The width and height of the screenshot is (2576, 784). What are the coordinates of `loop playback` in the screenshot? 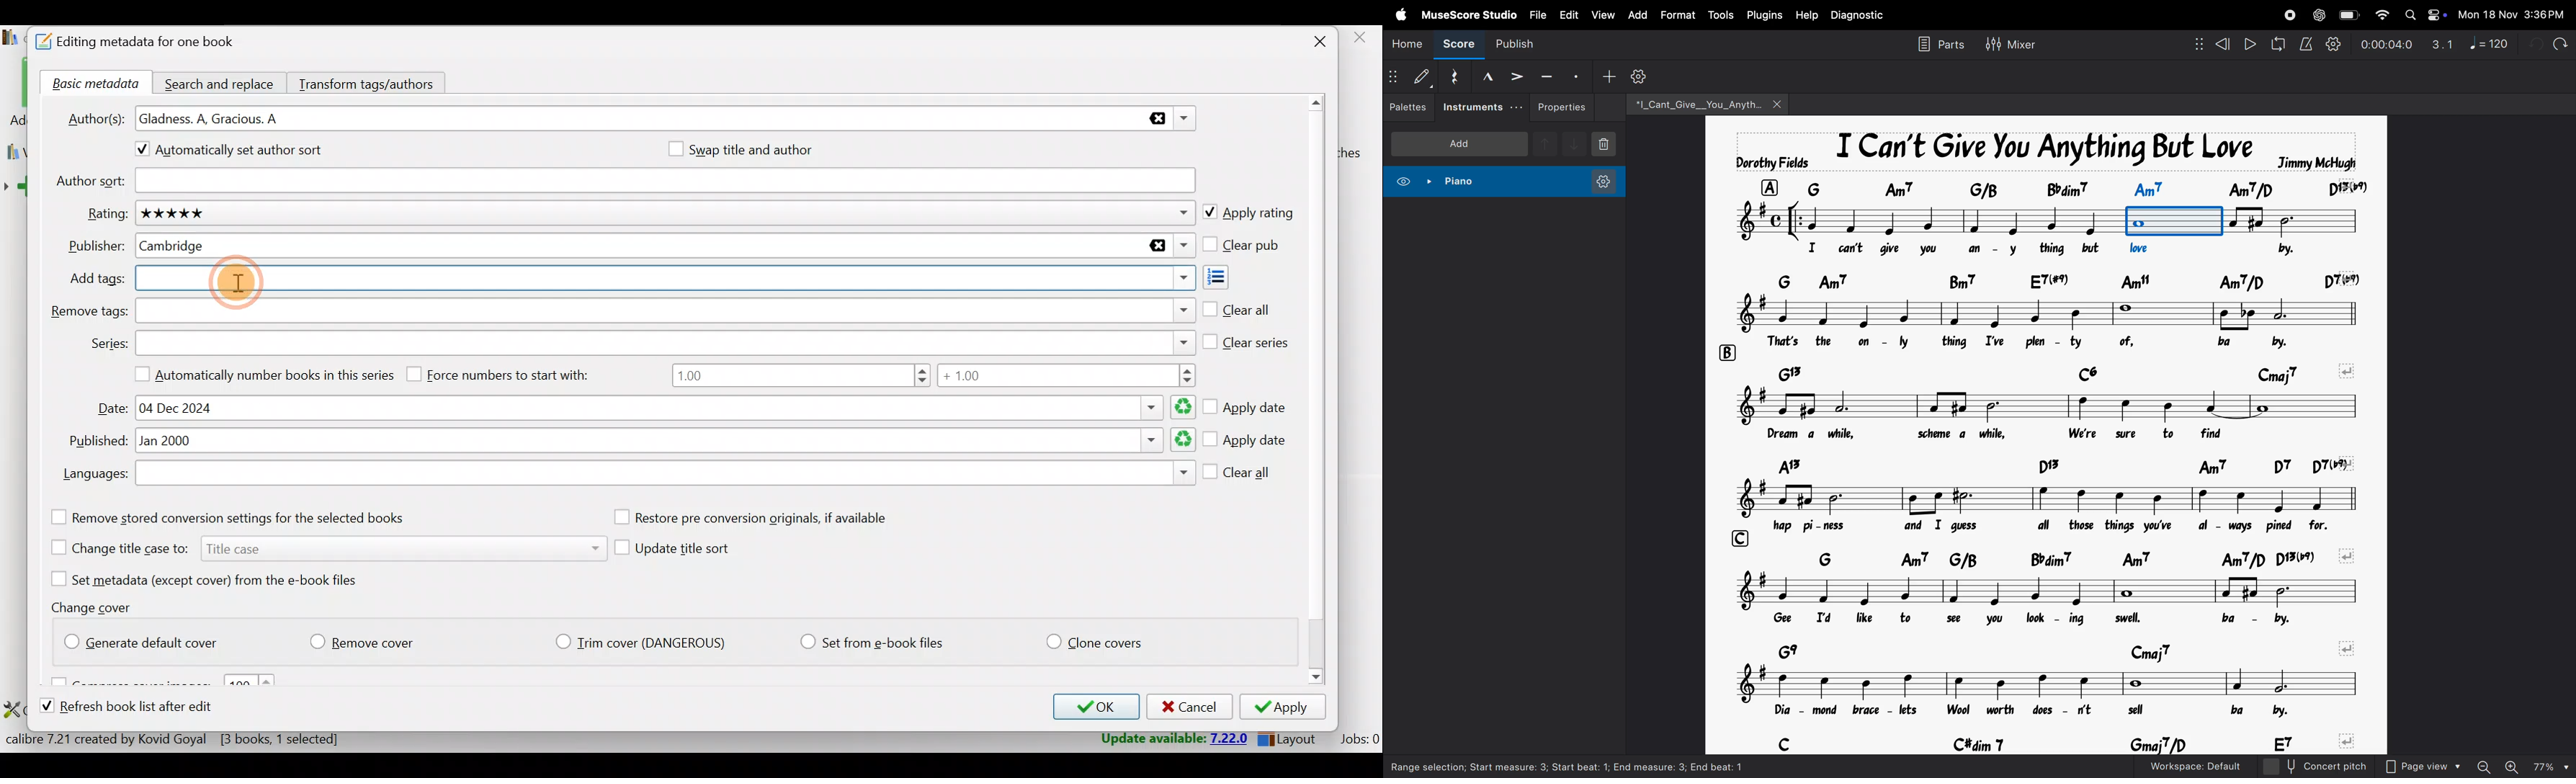 It's located at (2279, 44).